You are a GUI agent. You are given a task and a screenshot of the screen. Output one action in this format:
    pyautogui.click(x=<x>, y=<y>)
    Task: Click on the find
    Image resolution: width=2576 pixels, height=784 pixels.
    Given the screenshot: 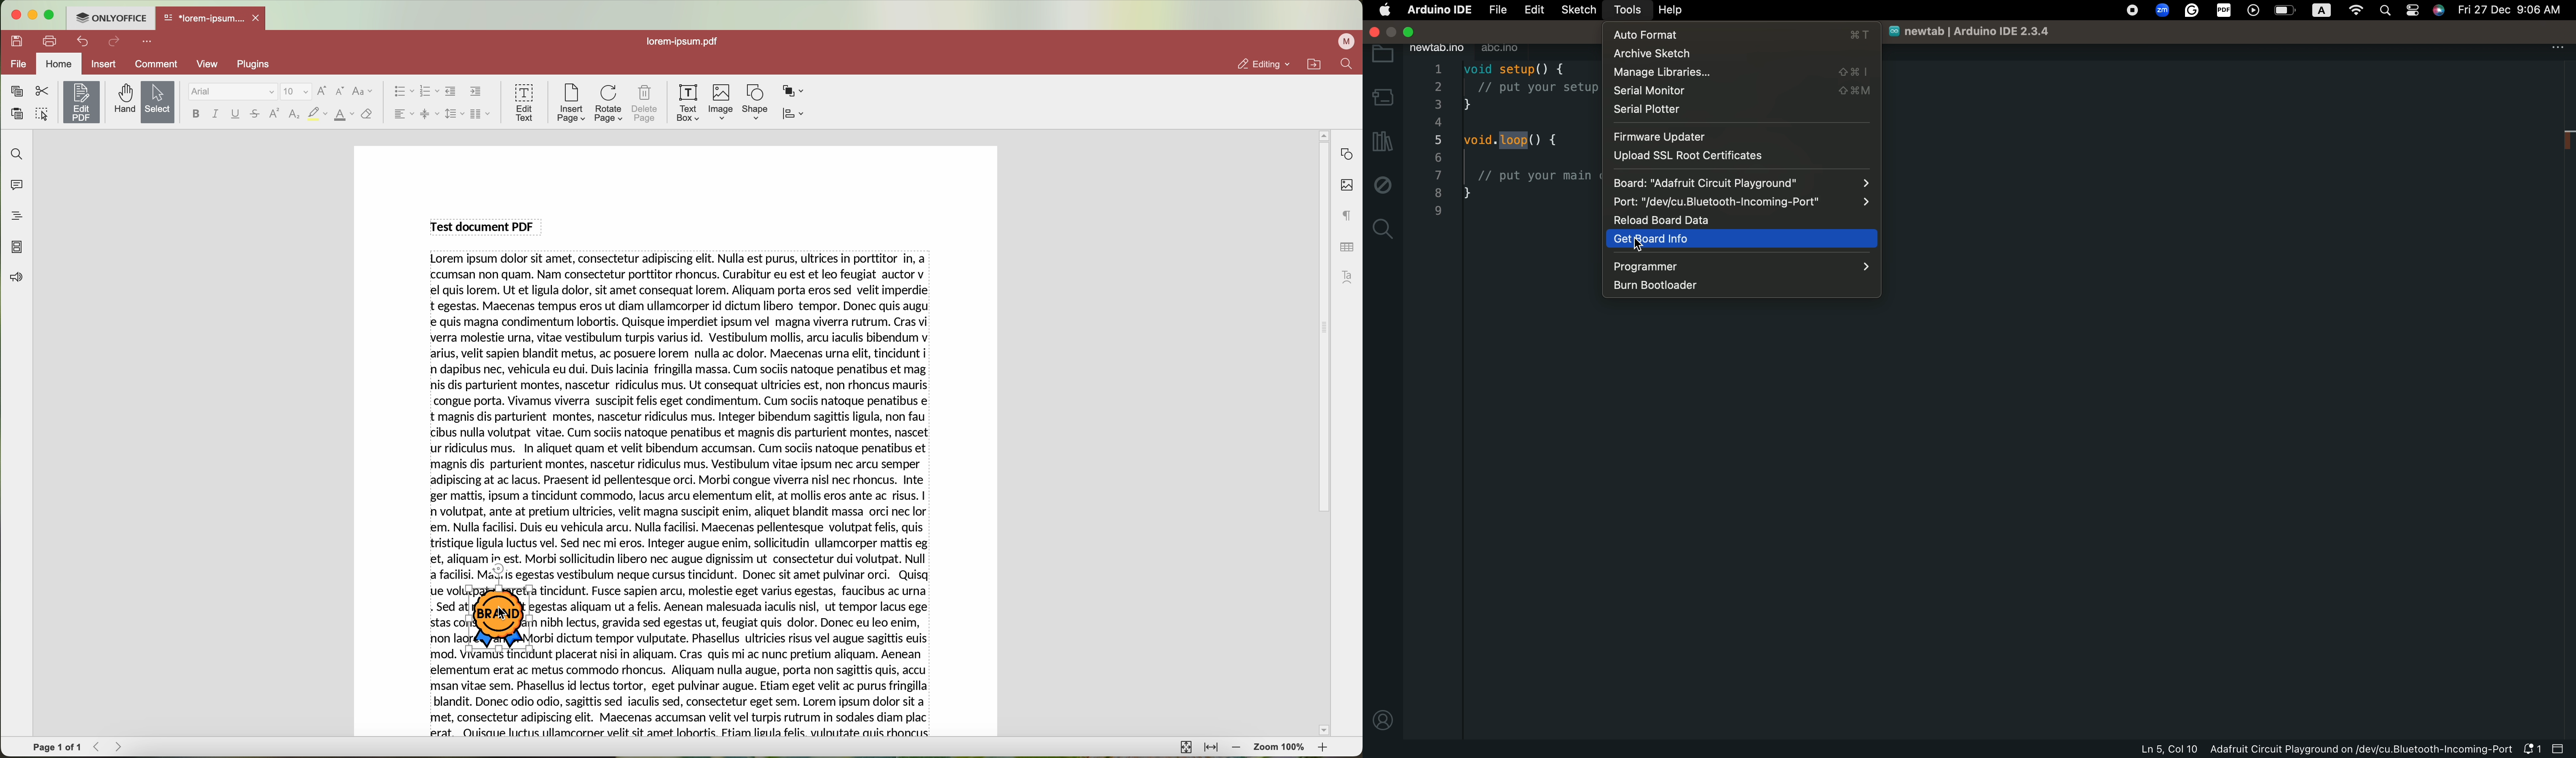 What is the action you would take?
    pyautogui.click(x=1346, y=63)
    